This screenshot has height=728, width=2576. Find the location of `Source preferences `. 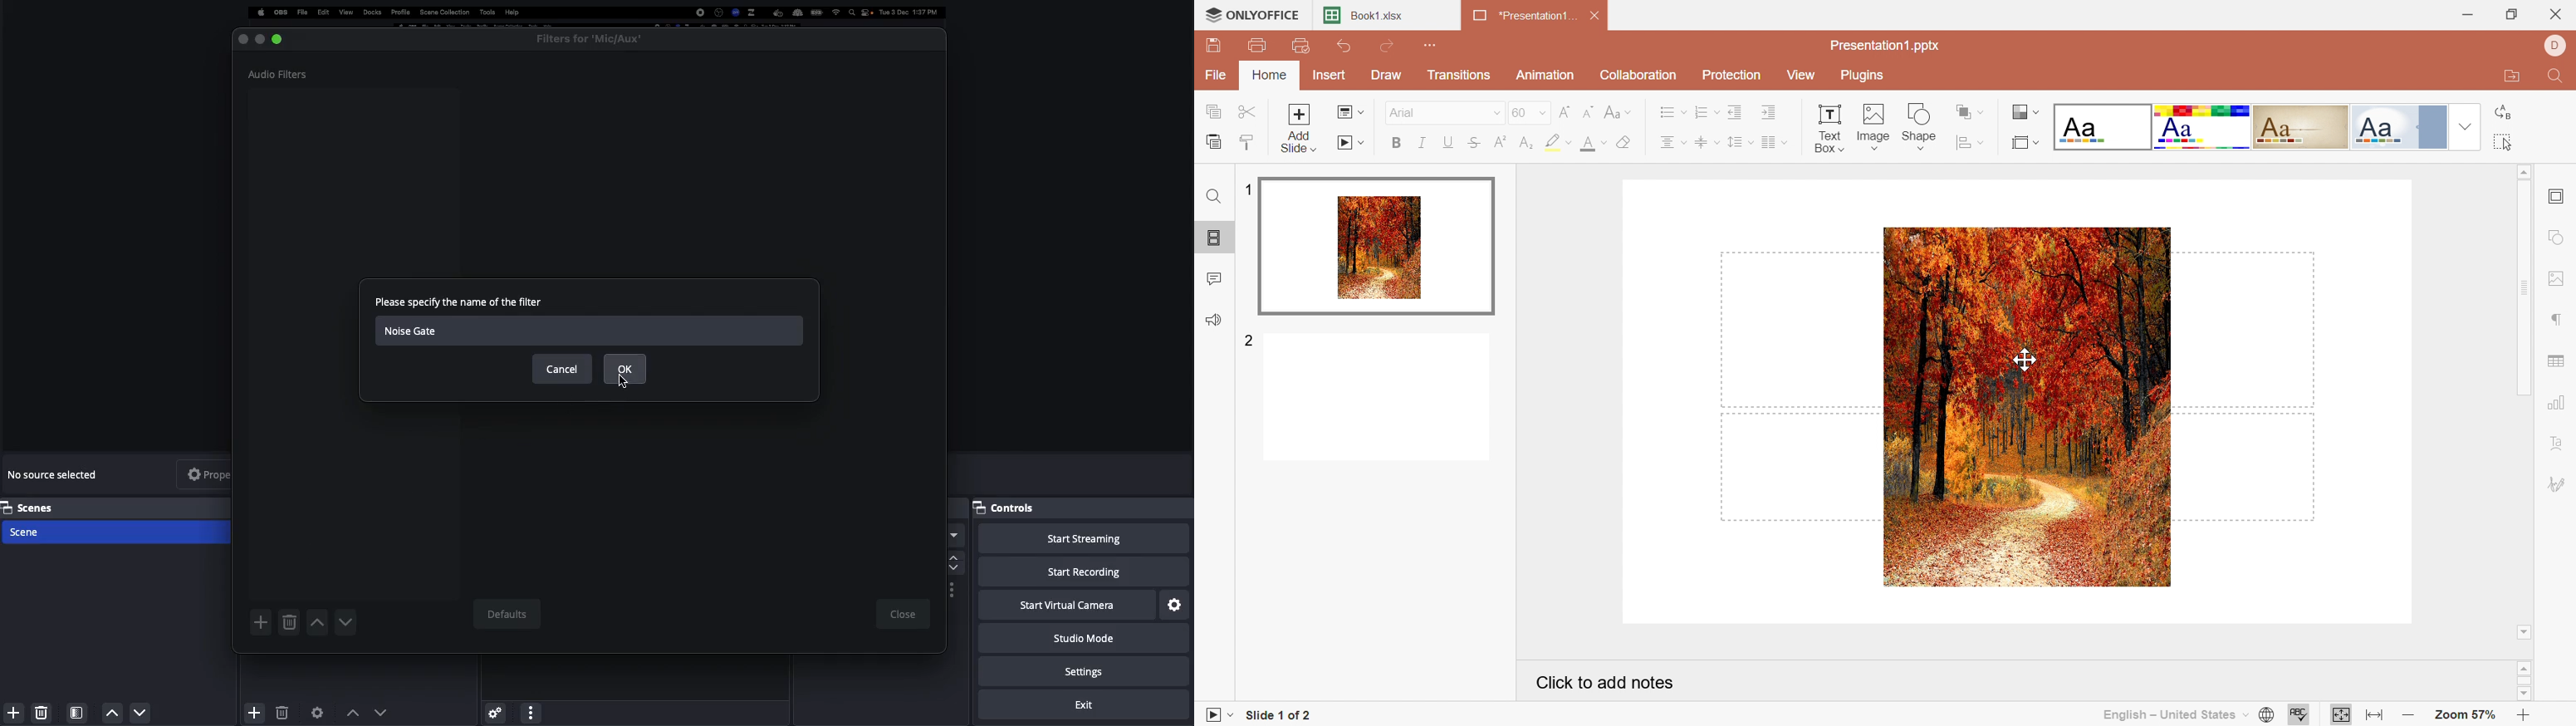

Source preferences  is located at coordinates (319, 711).